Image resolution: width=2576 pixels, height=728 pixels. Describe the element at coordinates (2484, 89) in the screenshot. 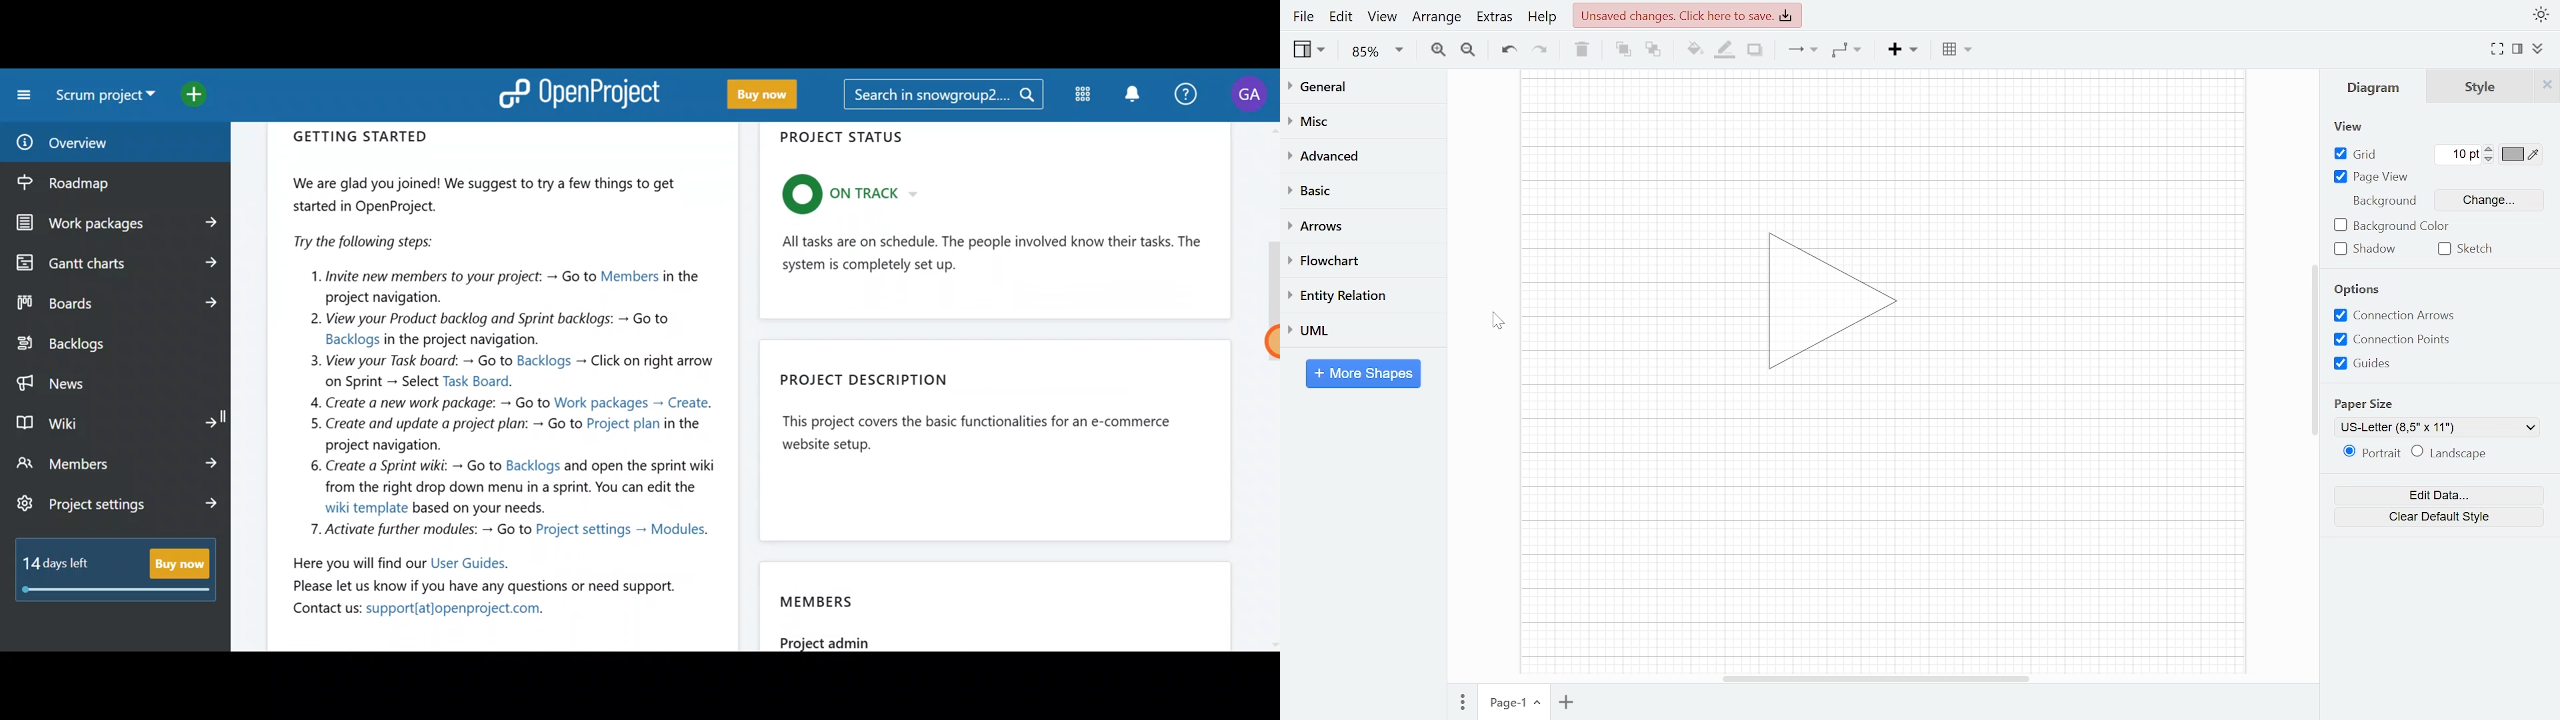

I see `Style,` at that location.